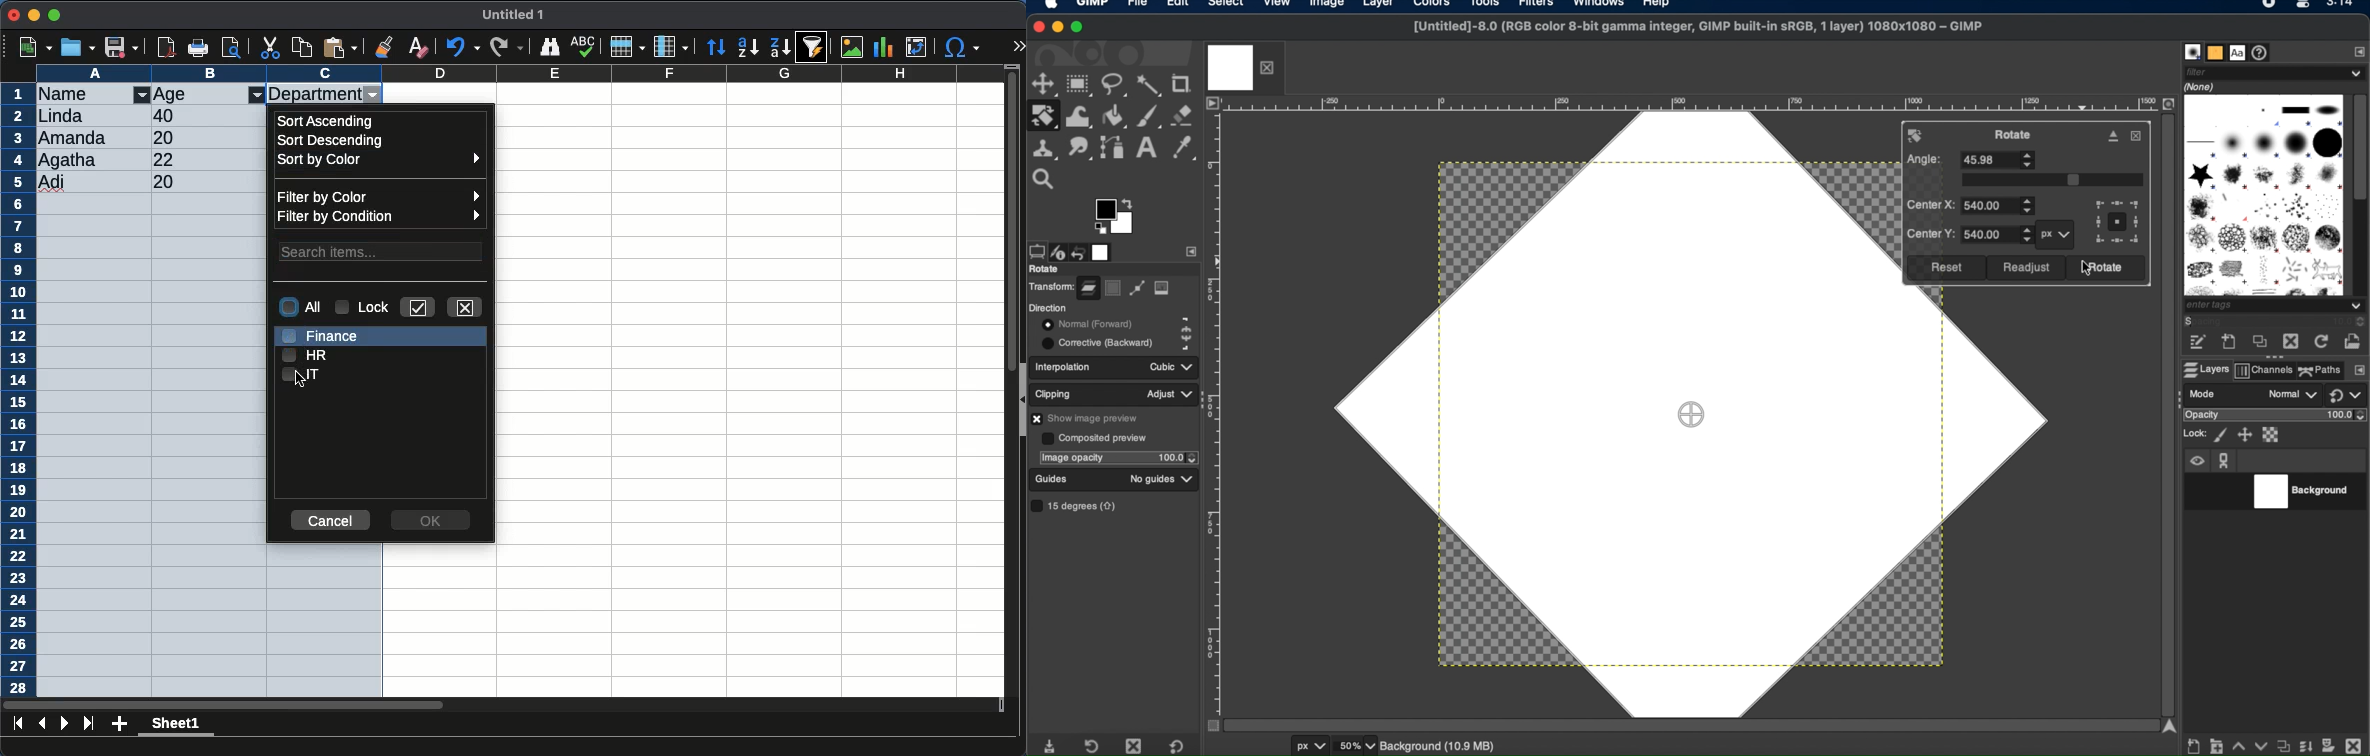 This screenshot has height=756, width=2380. What do you see at coordinates (1036, 251) in the screenshot?
I see `tool options` at bounding box center [1036, 251].